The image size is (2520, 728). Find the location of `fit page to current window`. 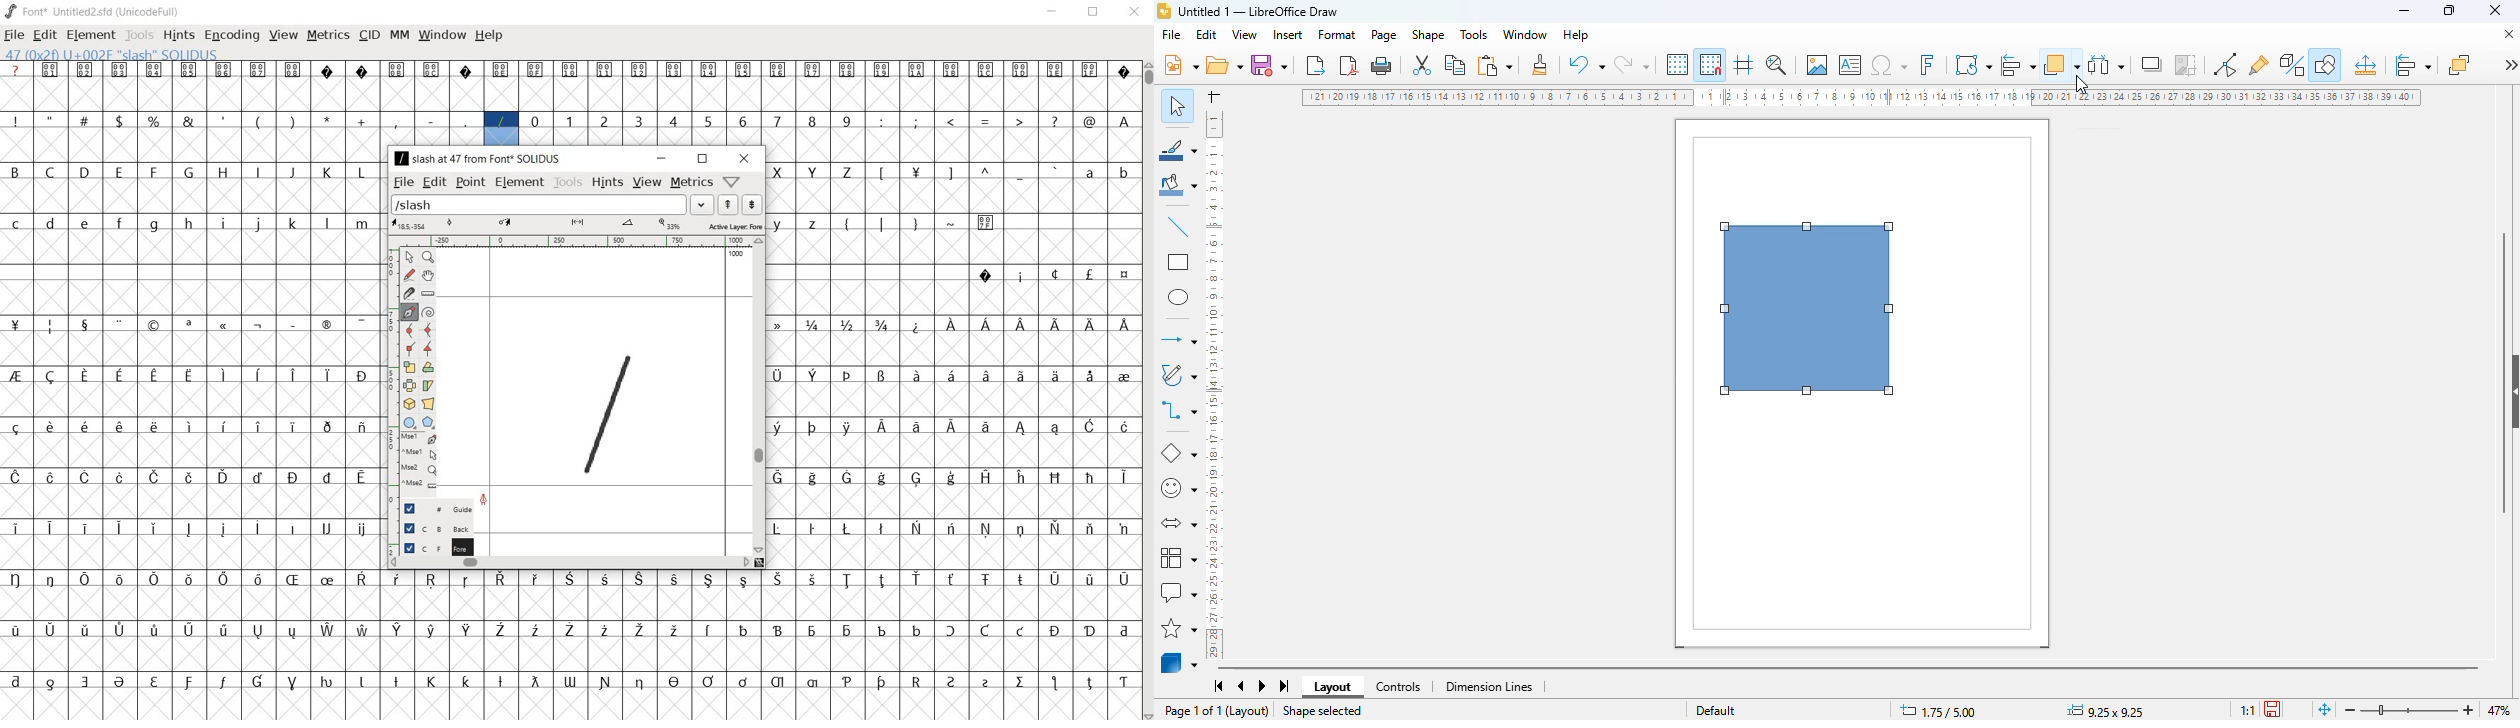

fit page to current window is located at coordinates (2324, 708).